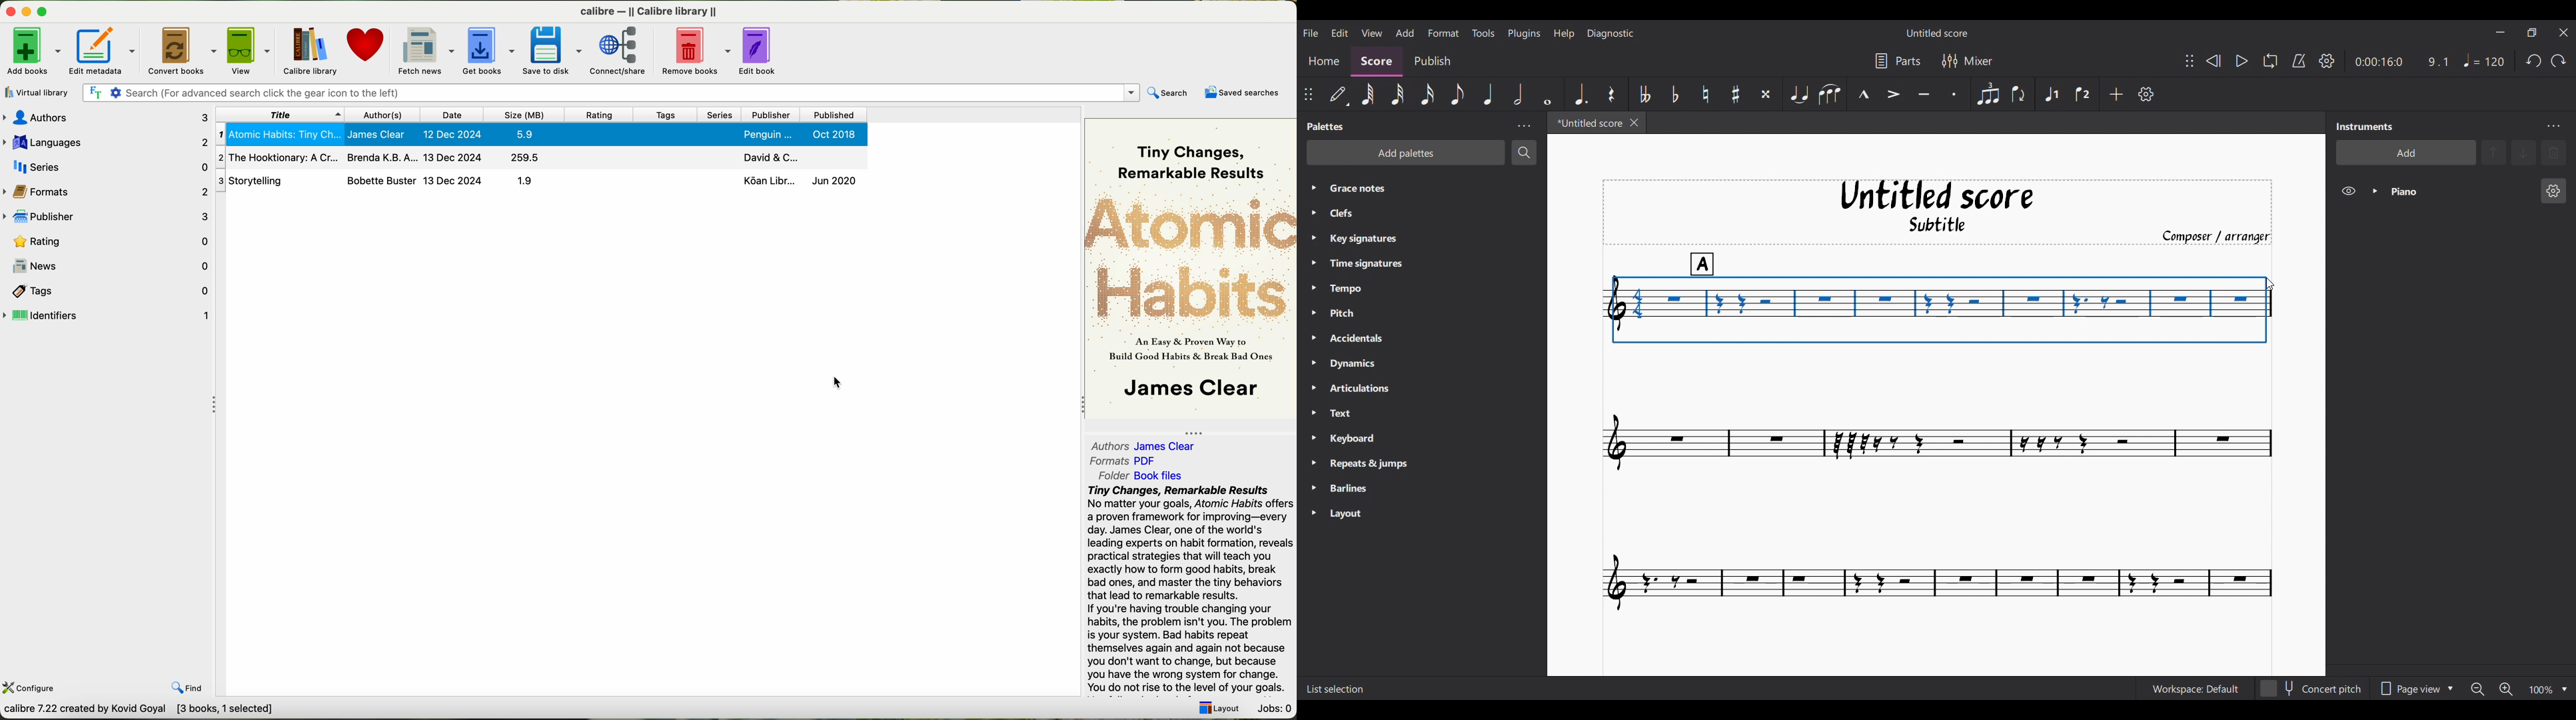 Image resolution: width=2576 pixels, height=728 pixels. What do you see at coordinates (1112, 476) in the screenshot?
I see `folder` at bounding box center [1112, 476].